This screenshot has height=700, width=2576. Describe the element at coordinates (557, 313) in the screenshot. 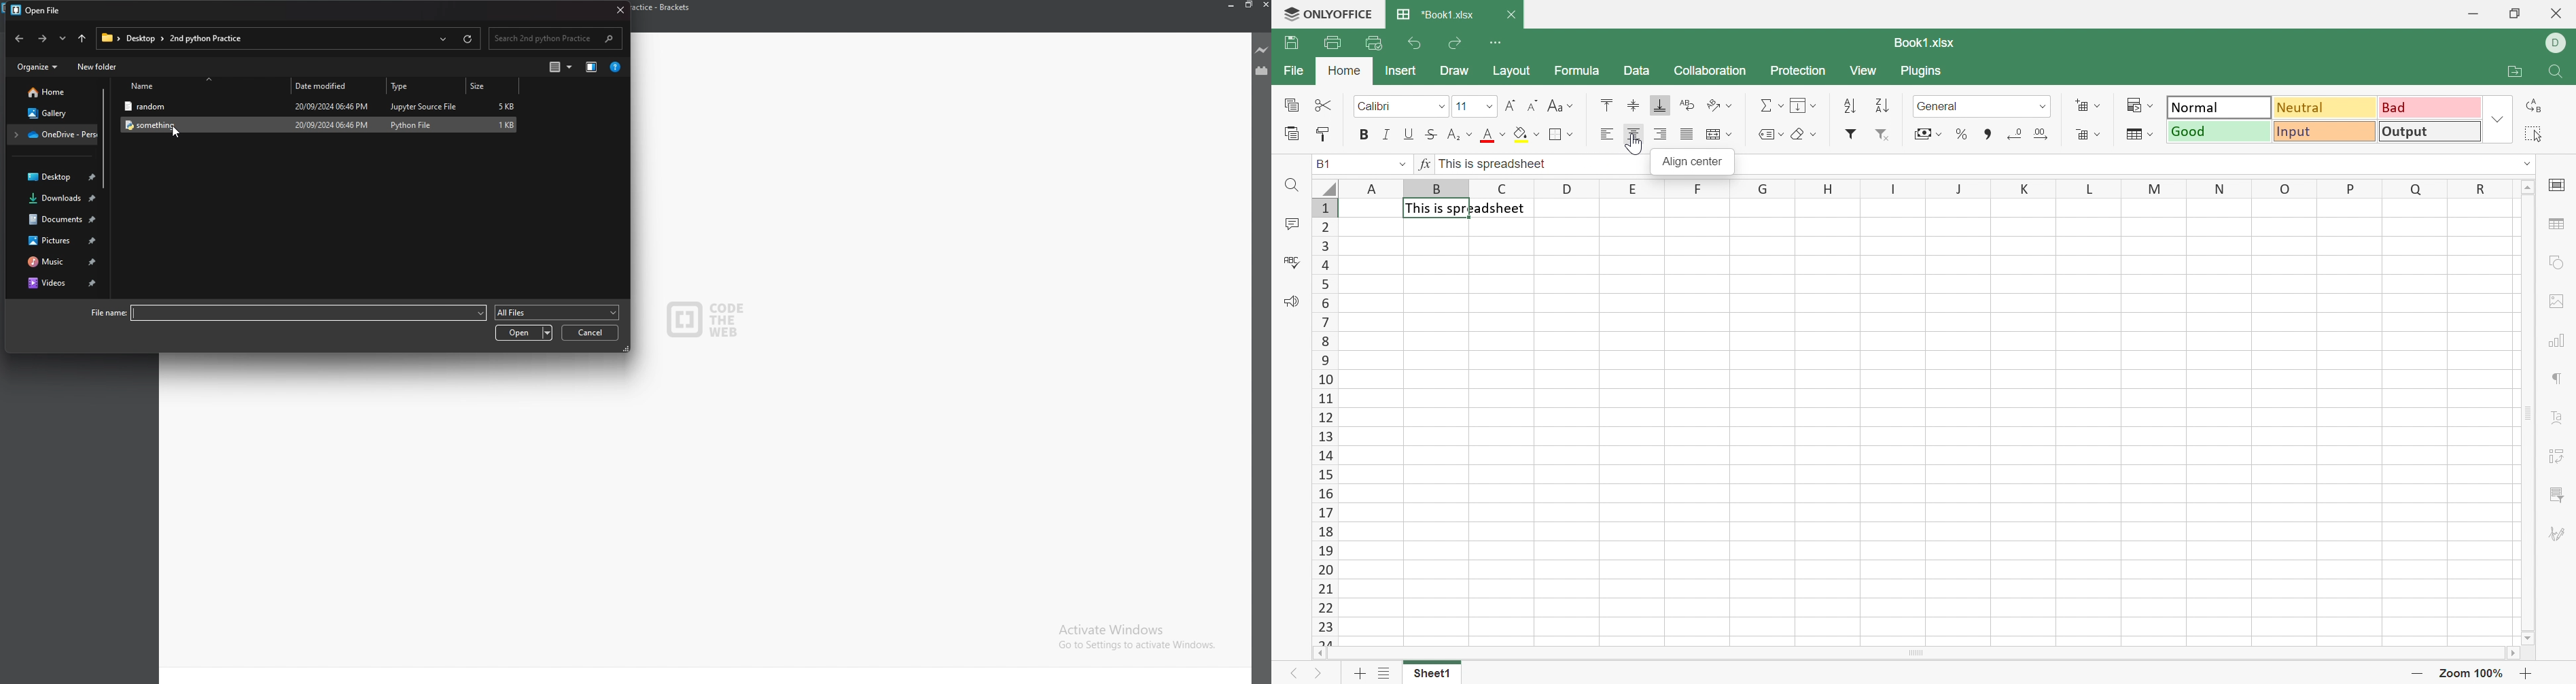

I see `all files` at that location.